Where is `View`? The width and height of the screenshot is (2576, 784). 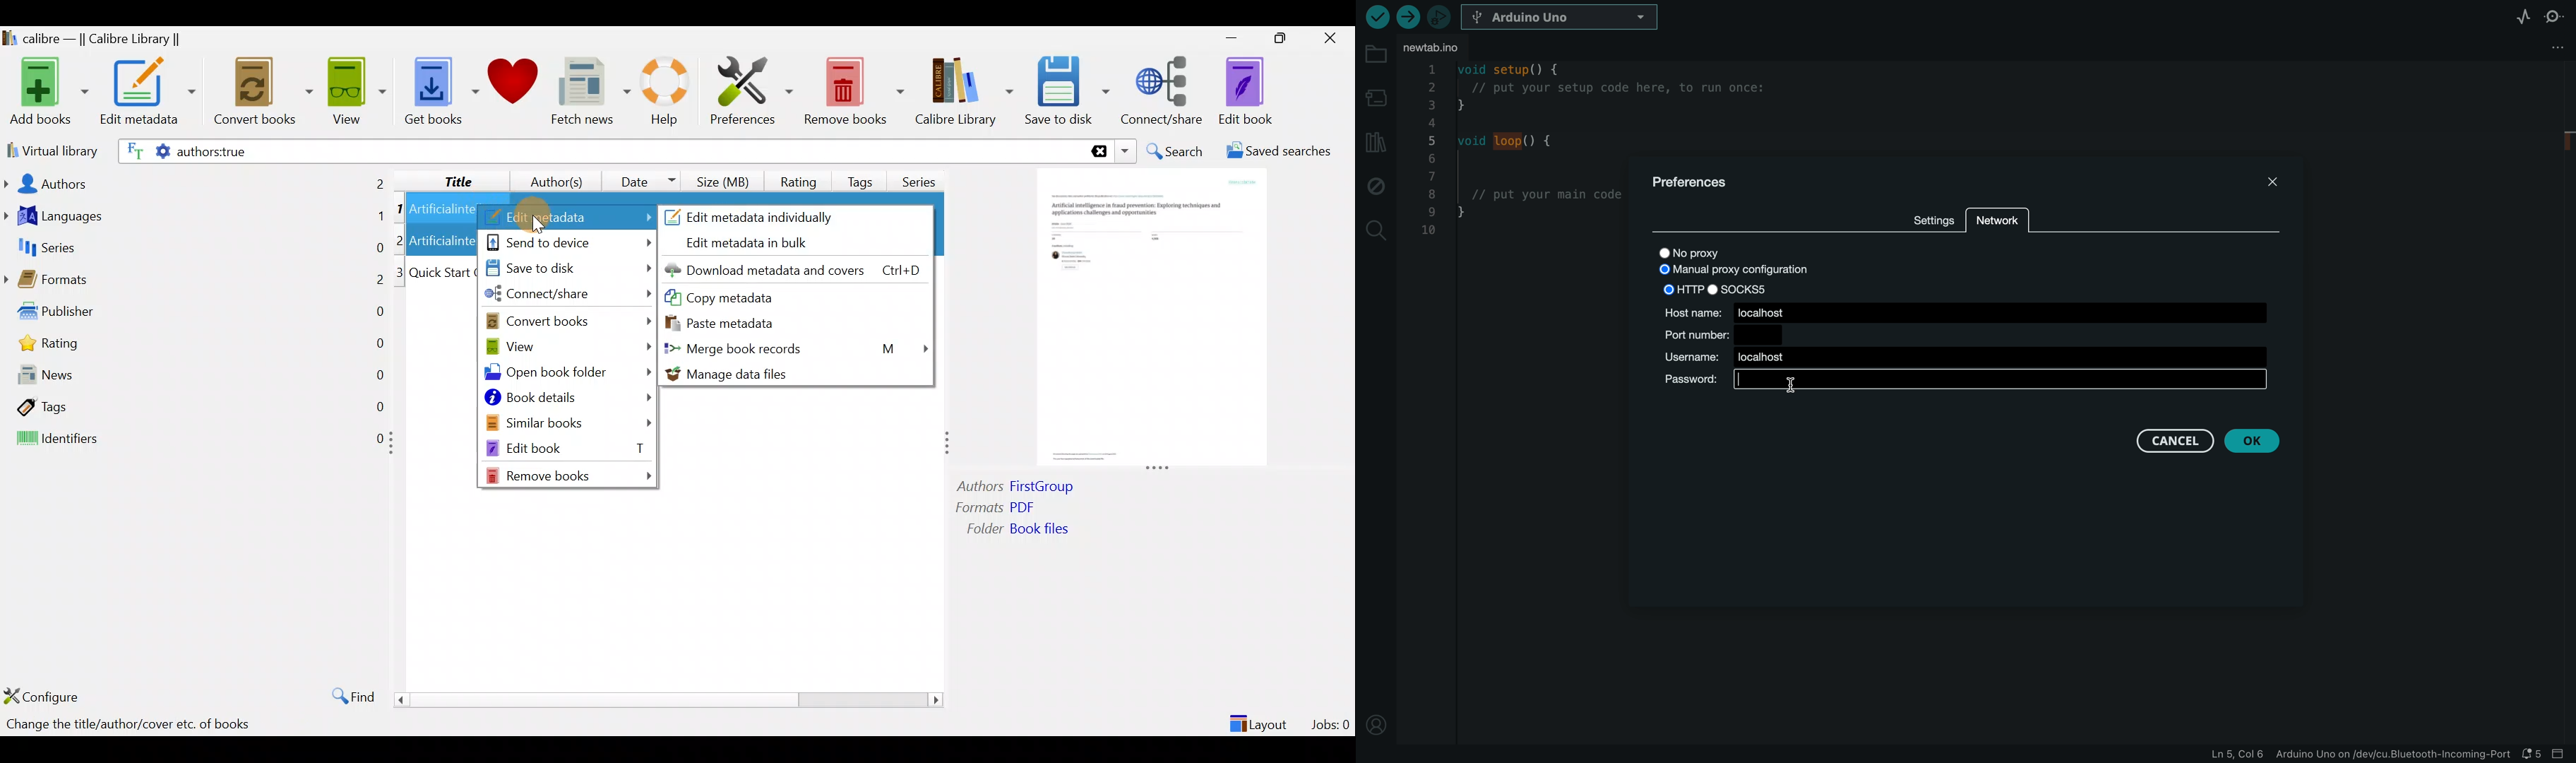 View is located at coordinates (354, 90).